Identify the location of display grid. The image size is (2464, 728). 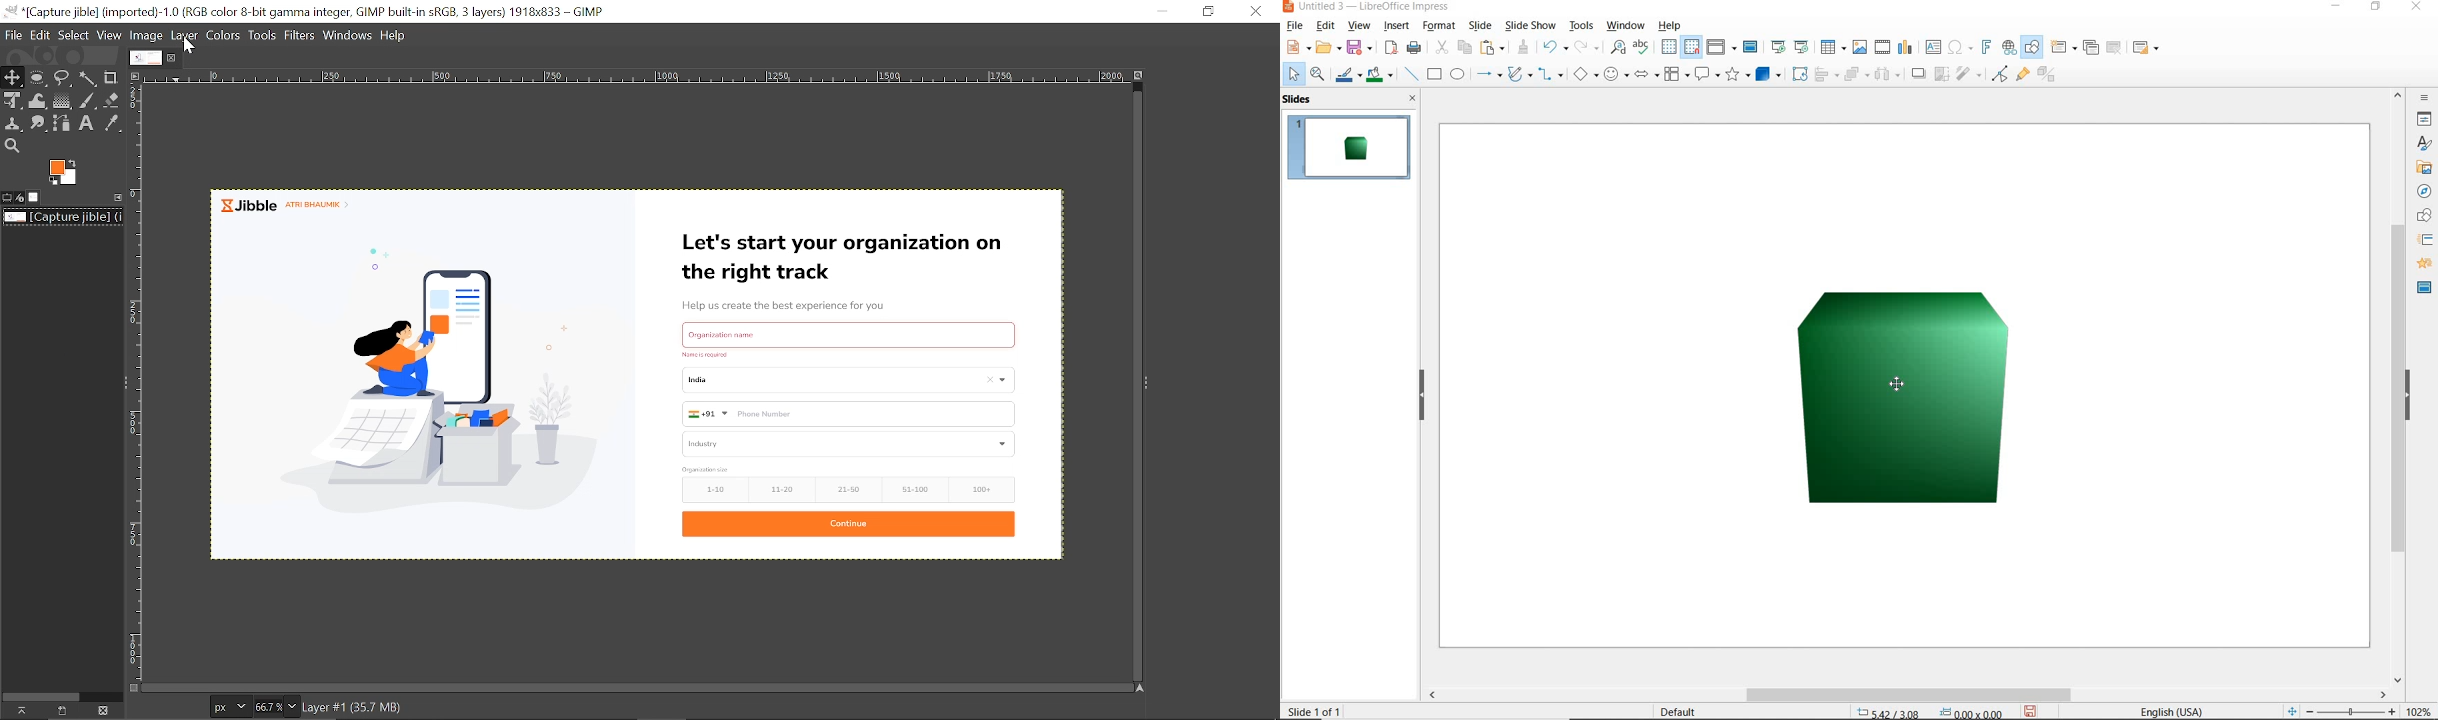
(1668, 48).